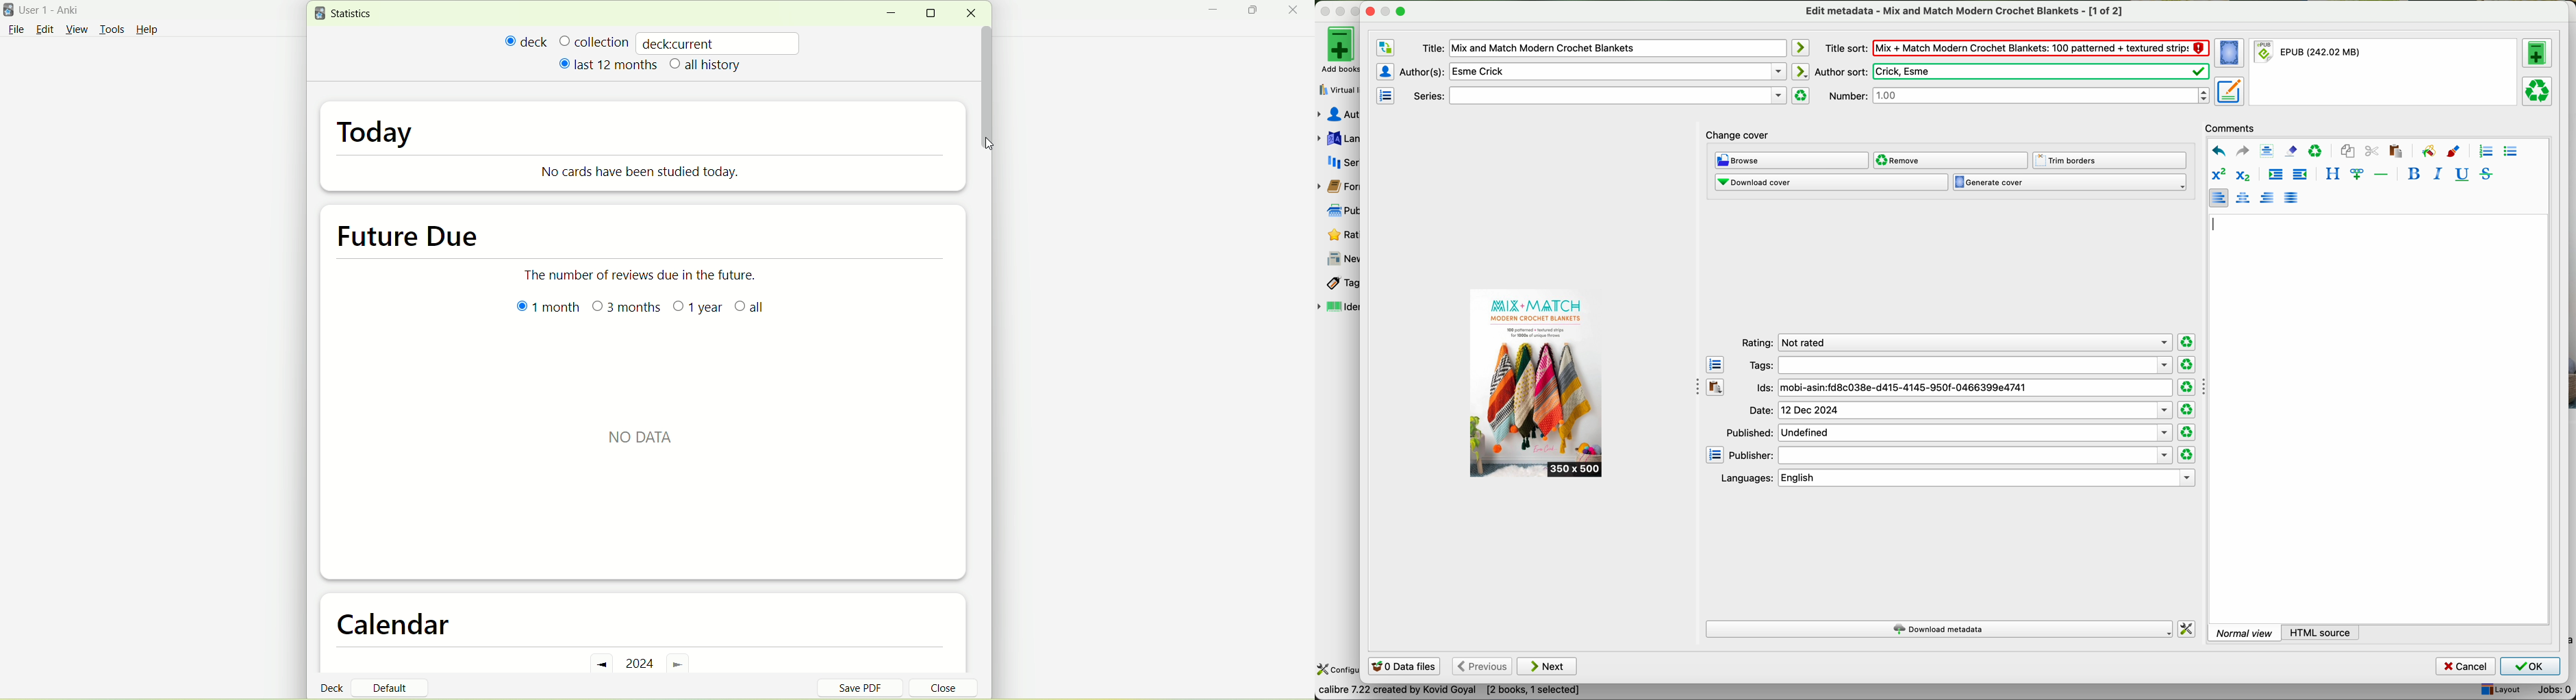  Describe the element at coordinates (594, 41) in the screenshot. I see `collection` at that location.